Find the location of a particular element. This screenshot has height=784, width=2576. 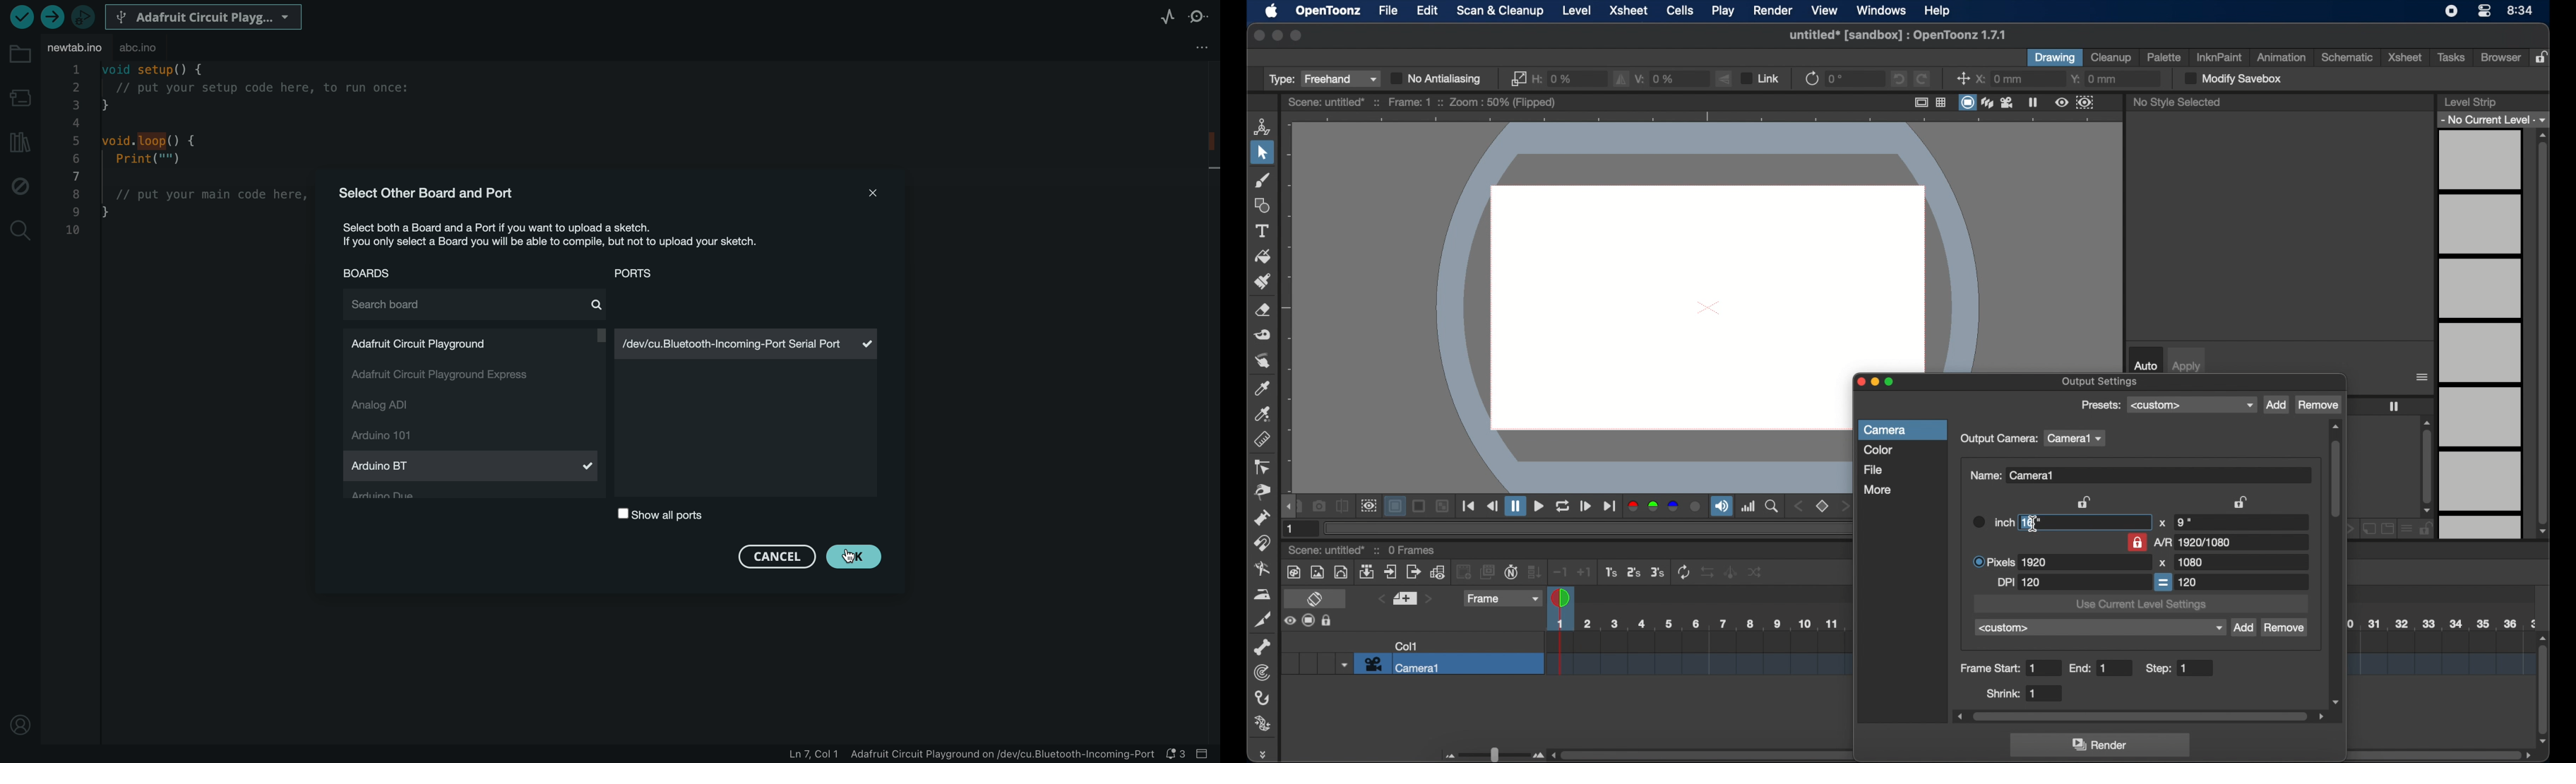

9 is located at coordinates (2183, 522).